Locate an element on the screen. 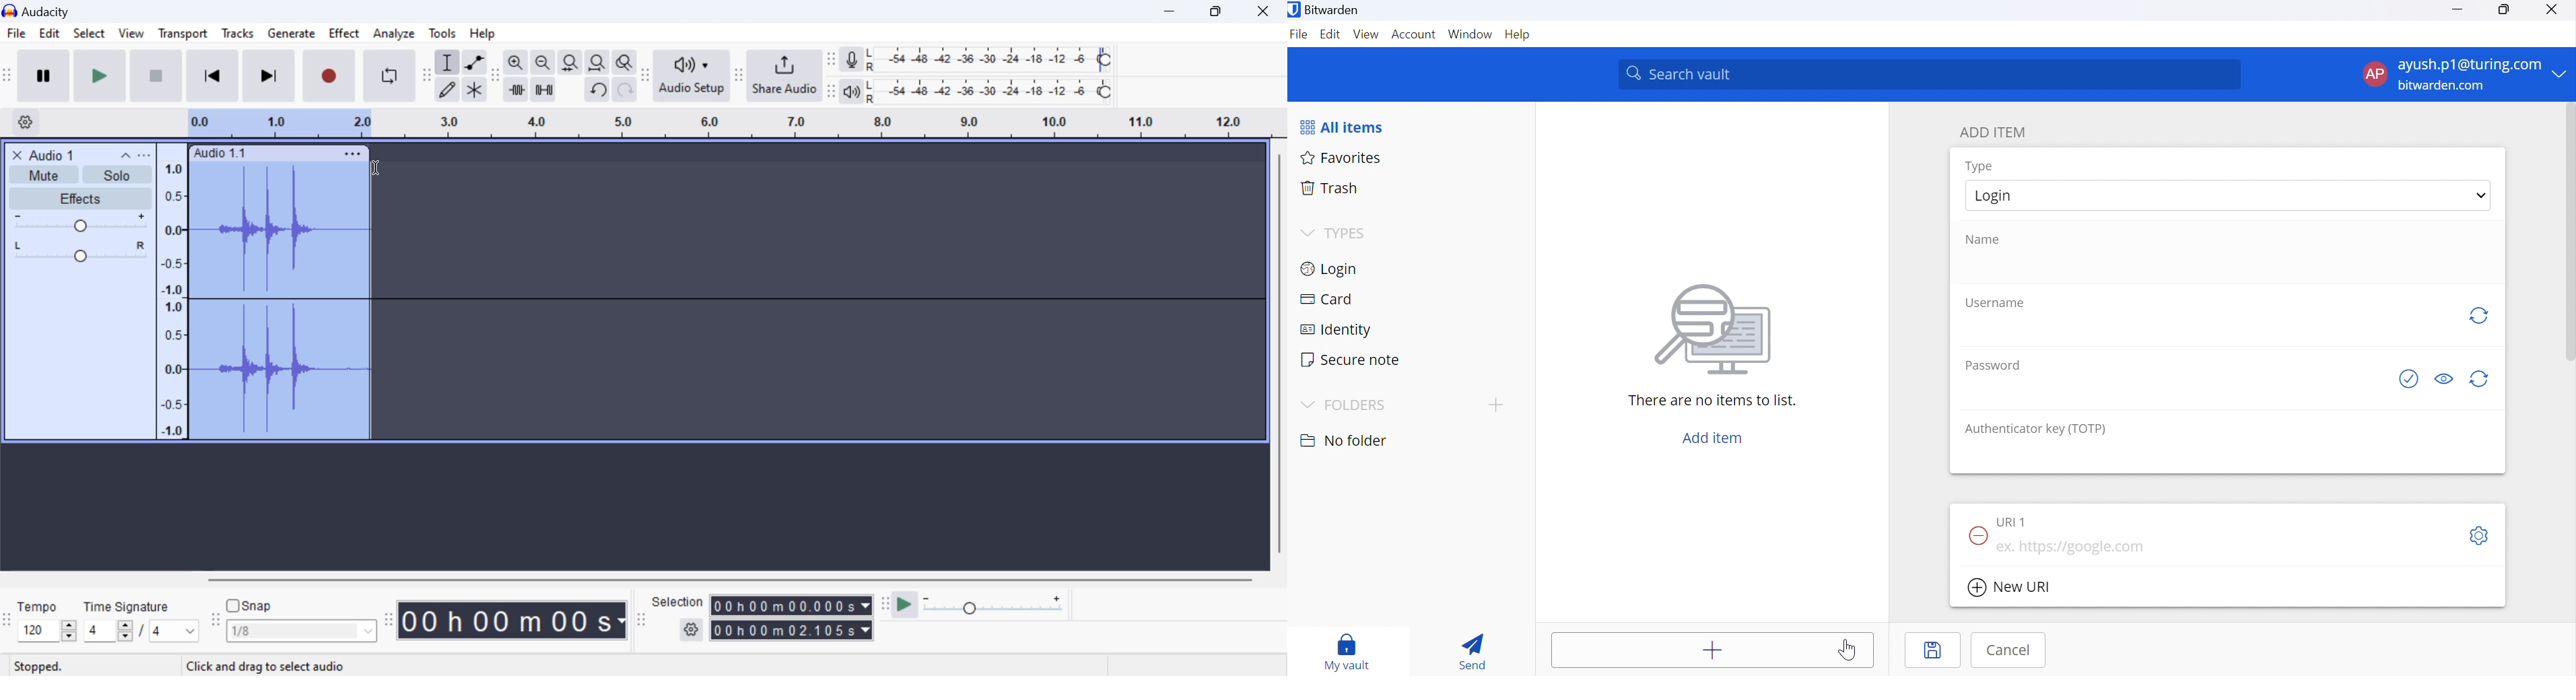 This screenshot has height=700, width=2576. Tracks is located at coordinates (238, 36).